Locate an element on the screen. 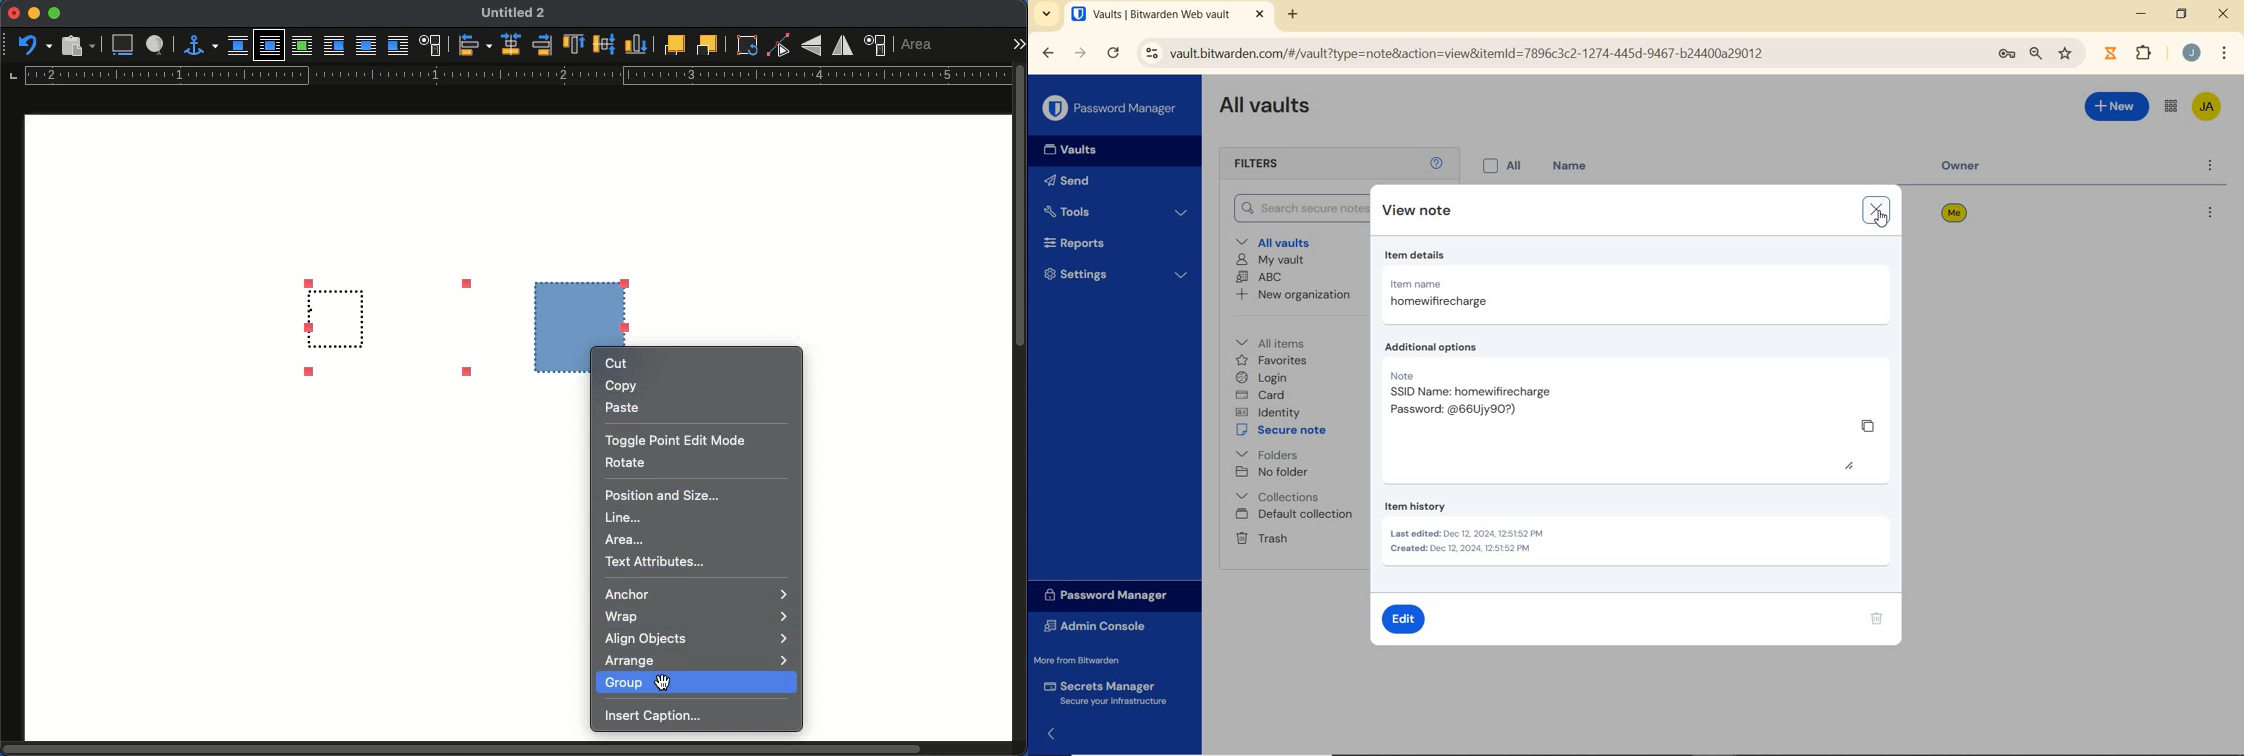  insert caption is located at coordinates (660, 715).